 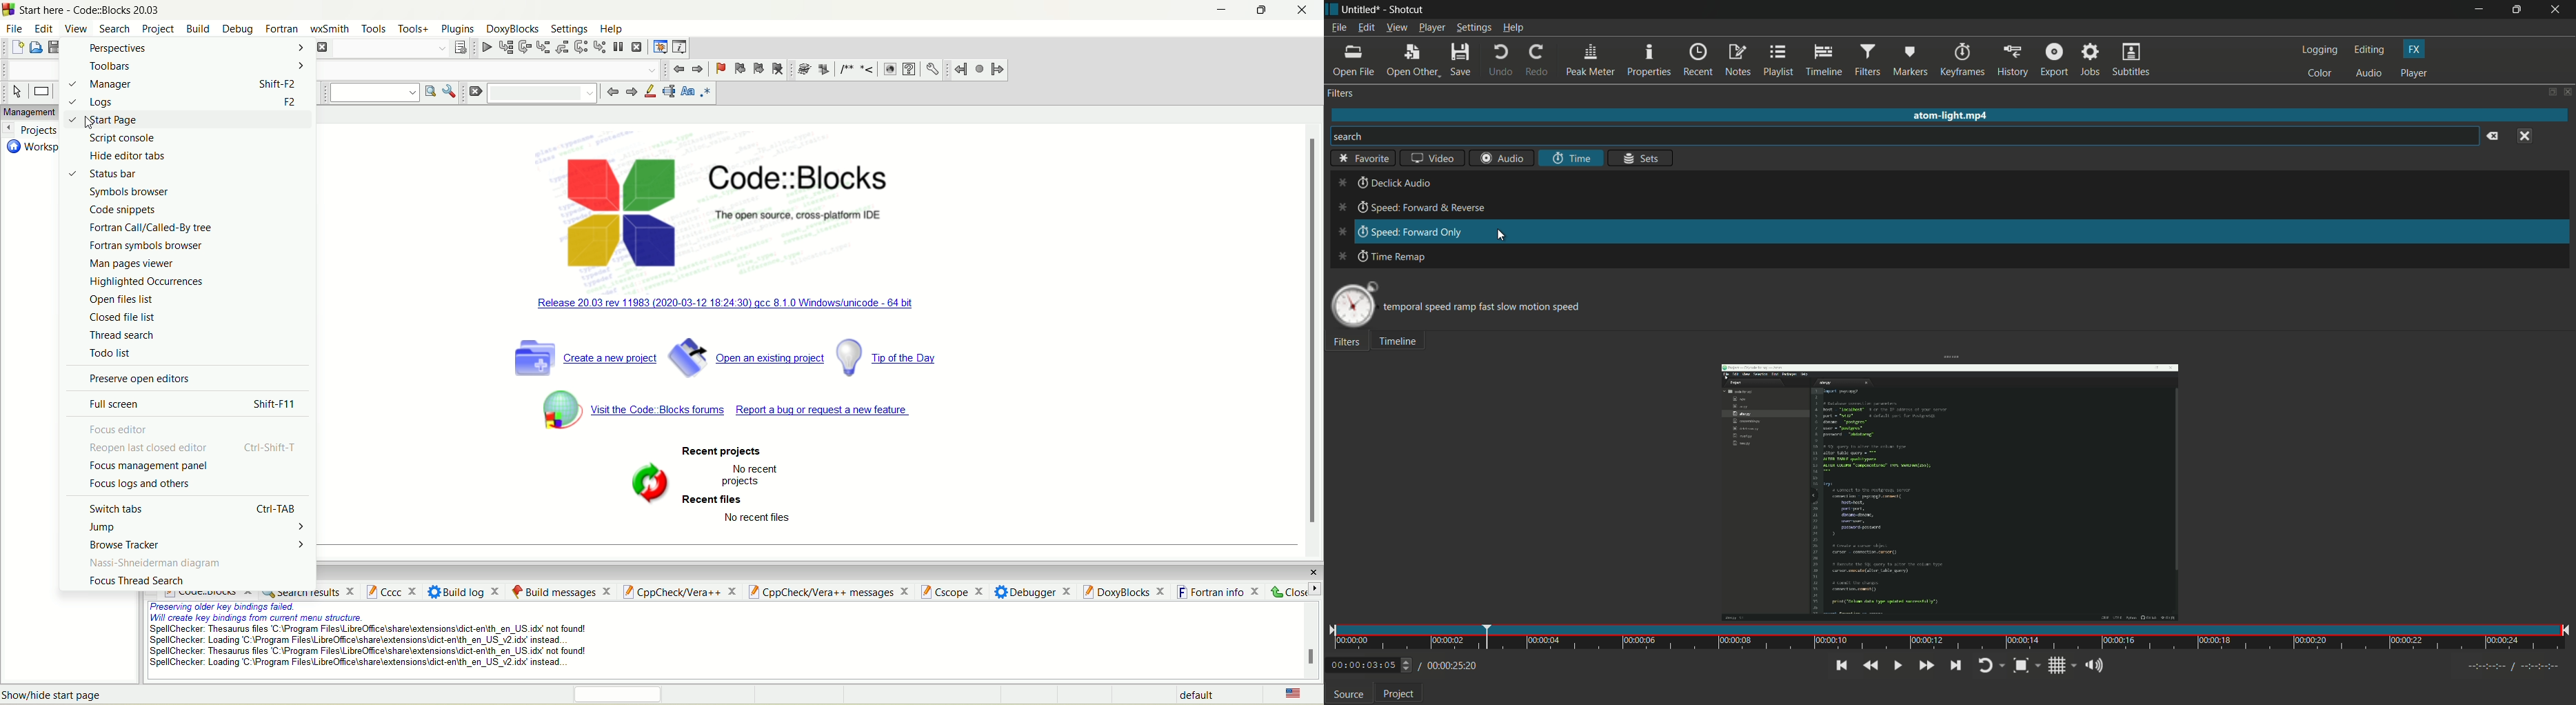 What do you see at coordinates (1219, 590) in the screenshot?
I see `fortan info` at bounding box center [1219, 590].